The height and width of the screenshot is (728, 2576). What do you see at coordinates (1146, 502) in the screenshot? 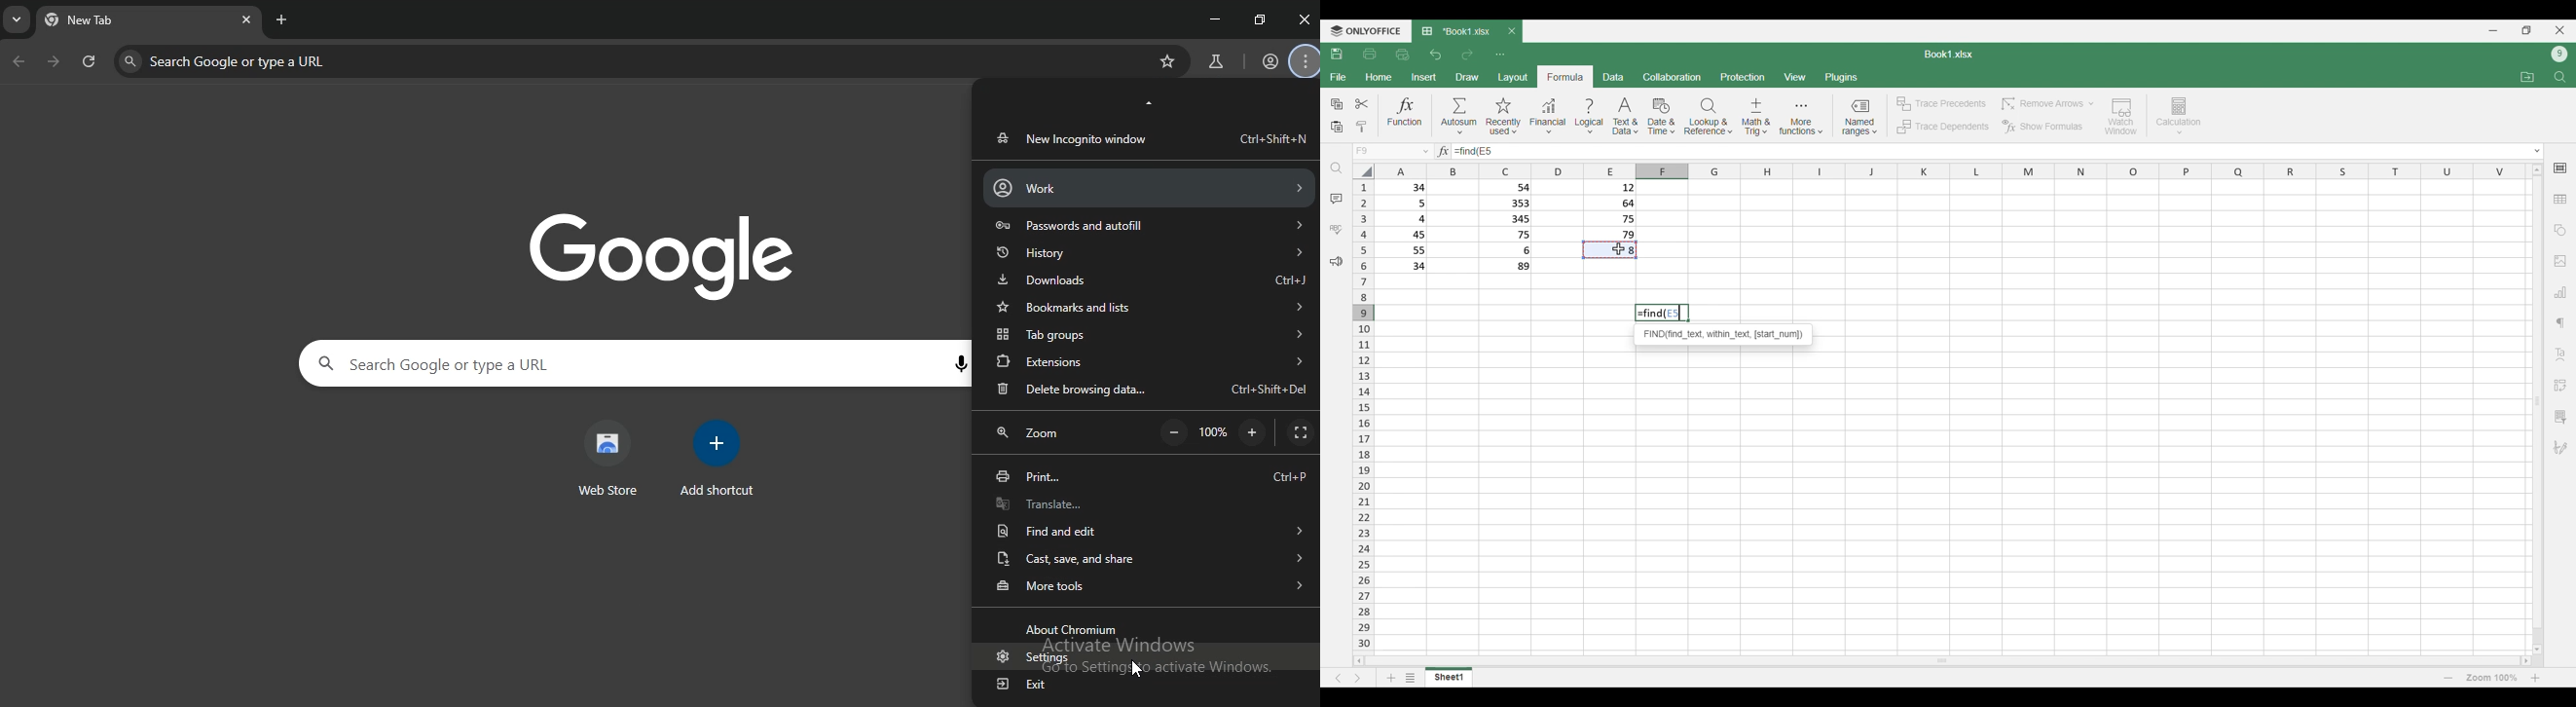
I see `translate` at bounding box center [1146, 502].